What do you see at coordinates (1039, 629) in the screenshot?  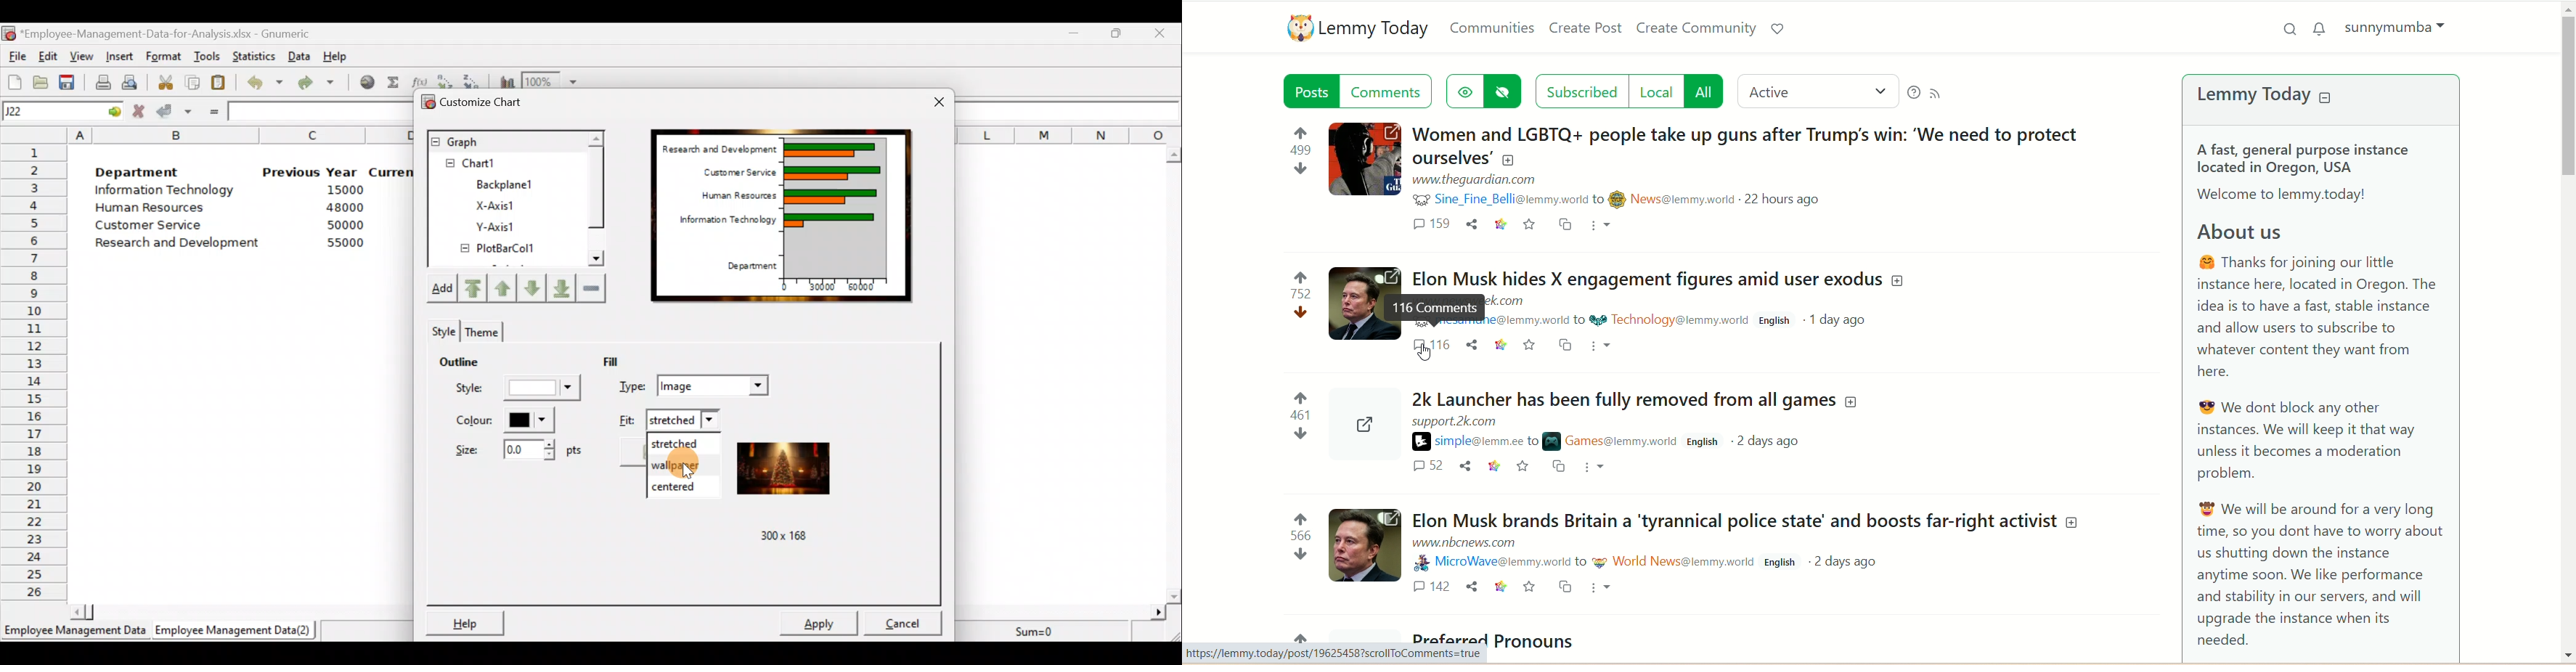 I see `Sum=0` at bounding box center [1039, 629].